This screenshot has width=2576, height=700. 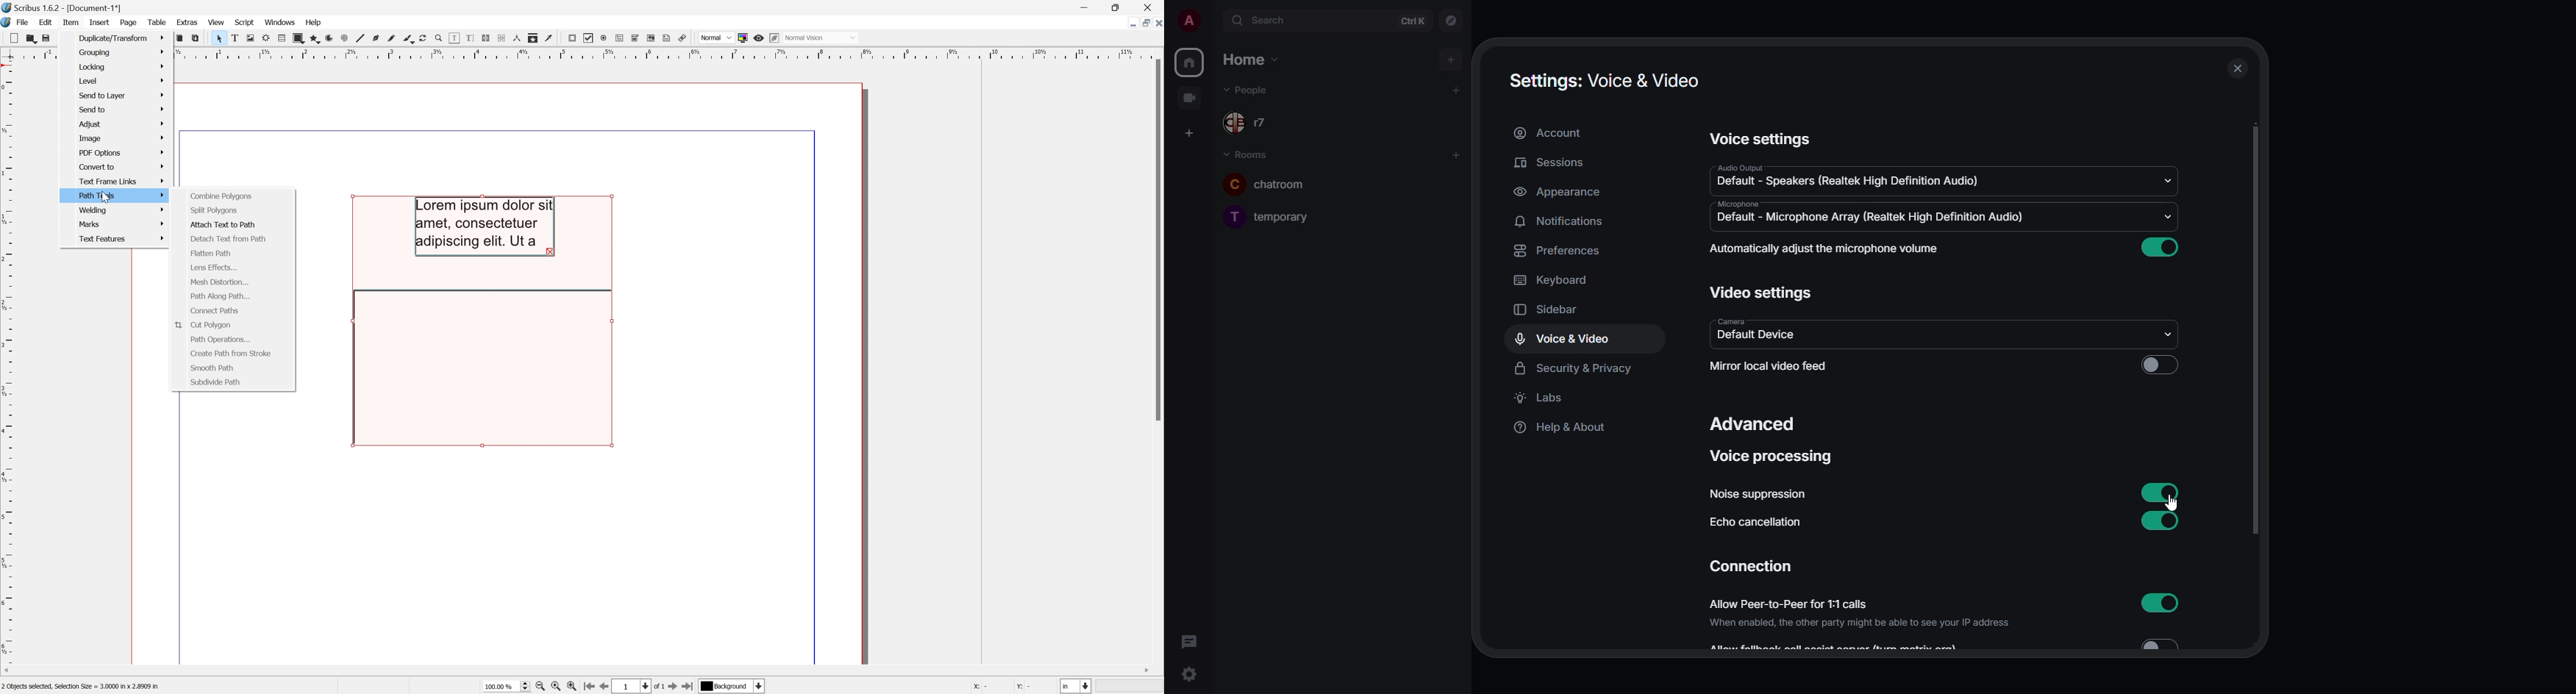 What do you see at coordinates (669, 38) in the screenshot?
I see `Text annotation` at bounding box center [669, 38].